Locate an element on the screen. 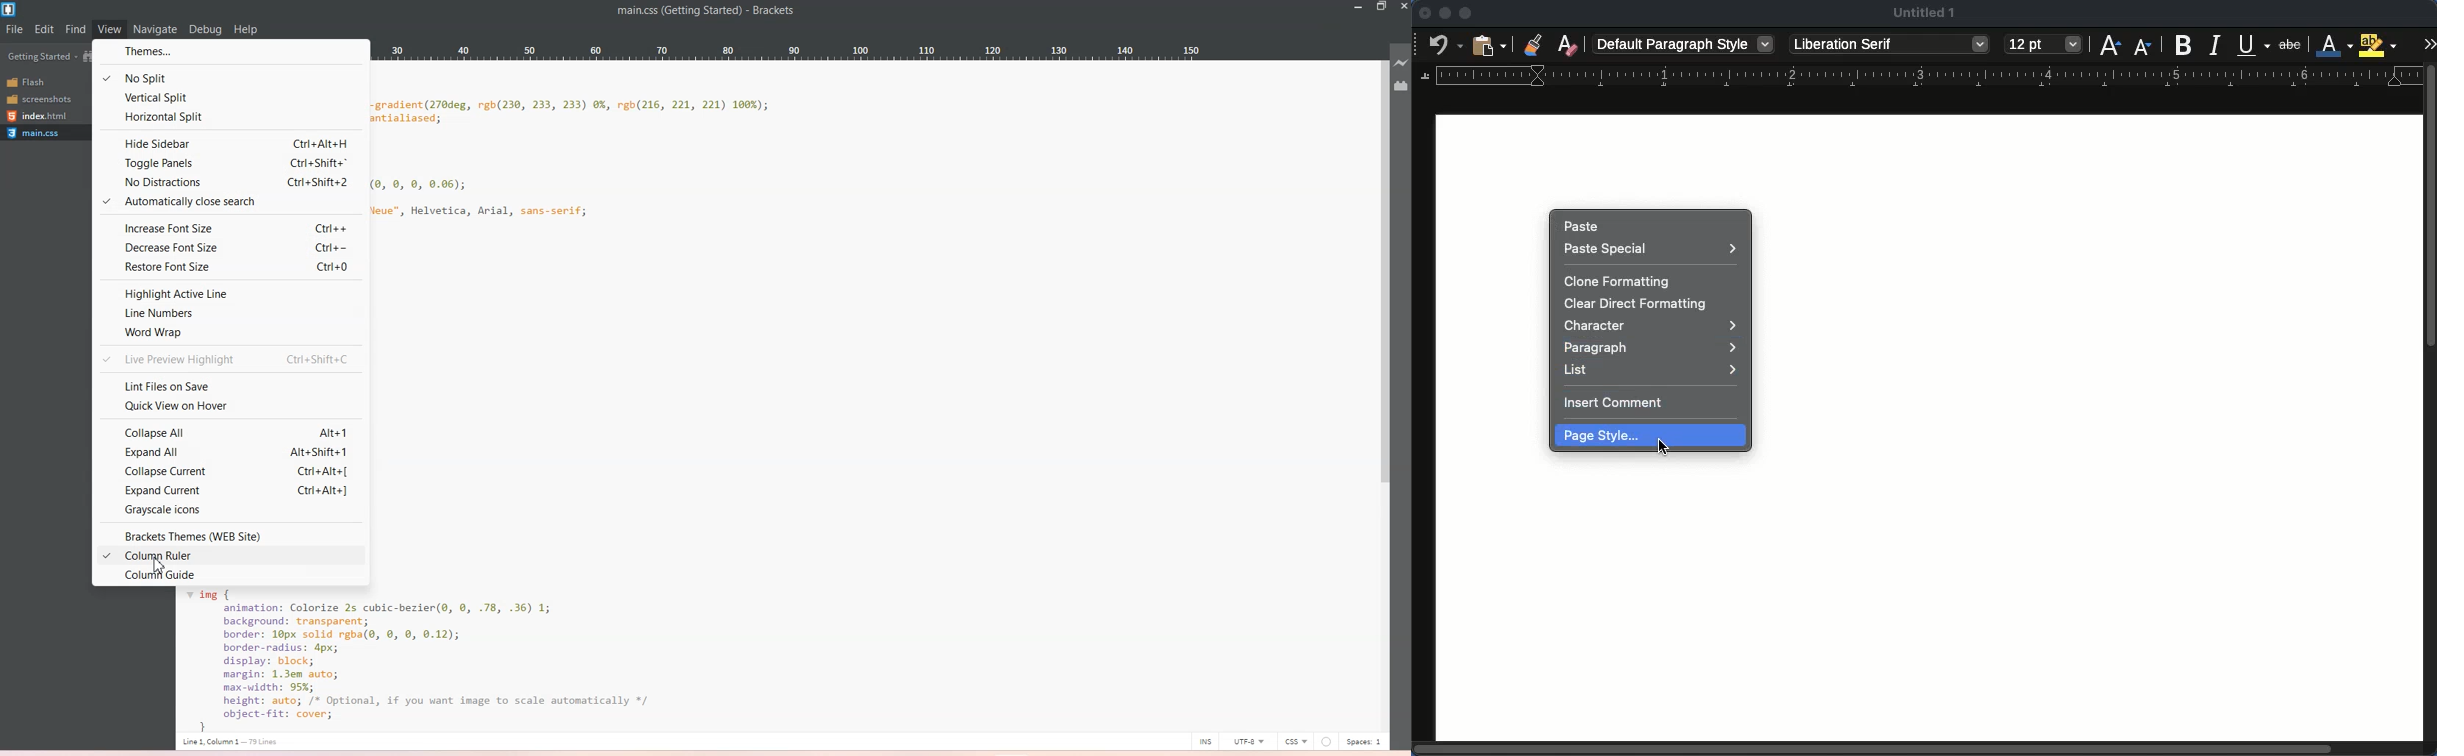 The width and height of the screenshot is (2464, 756). INS is located at coordinates (1205, 741).